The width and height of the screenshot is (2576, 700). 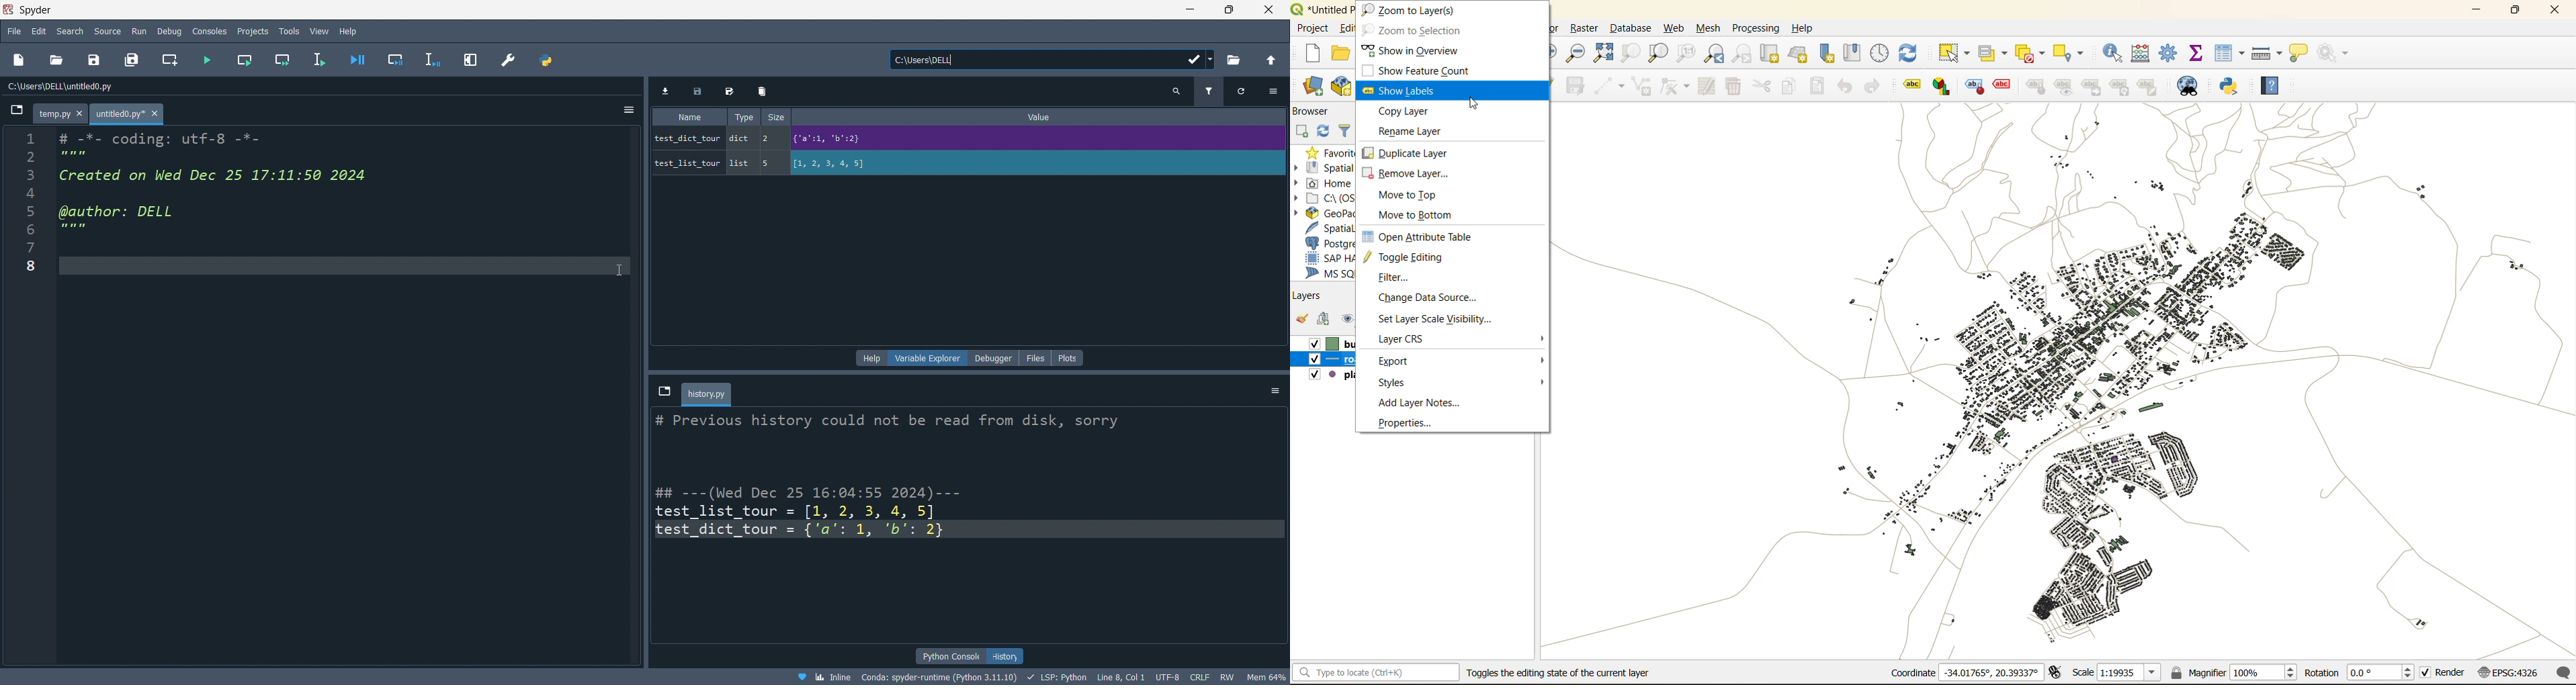 What do you see at coordinates (1411, 48) in the screenshot?
I see `show in overview` at bounding box center [1411, 48].